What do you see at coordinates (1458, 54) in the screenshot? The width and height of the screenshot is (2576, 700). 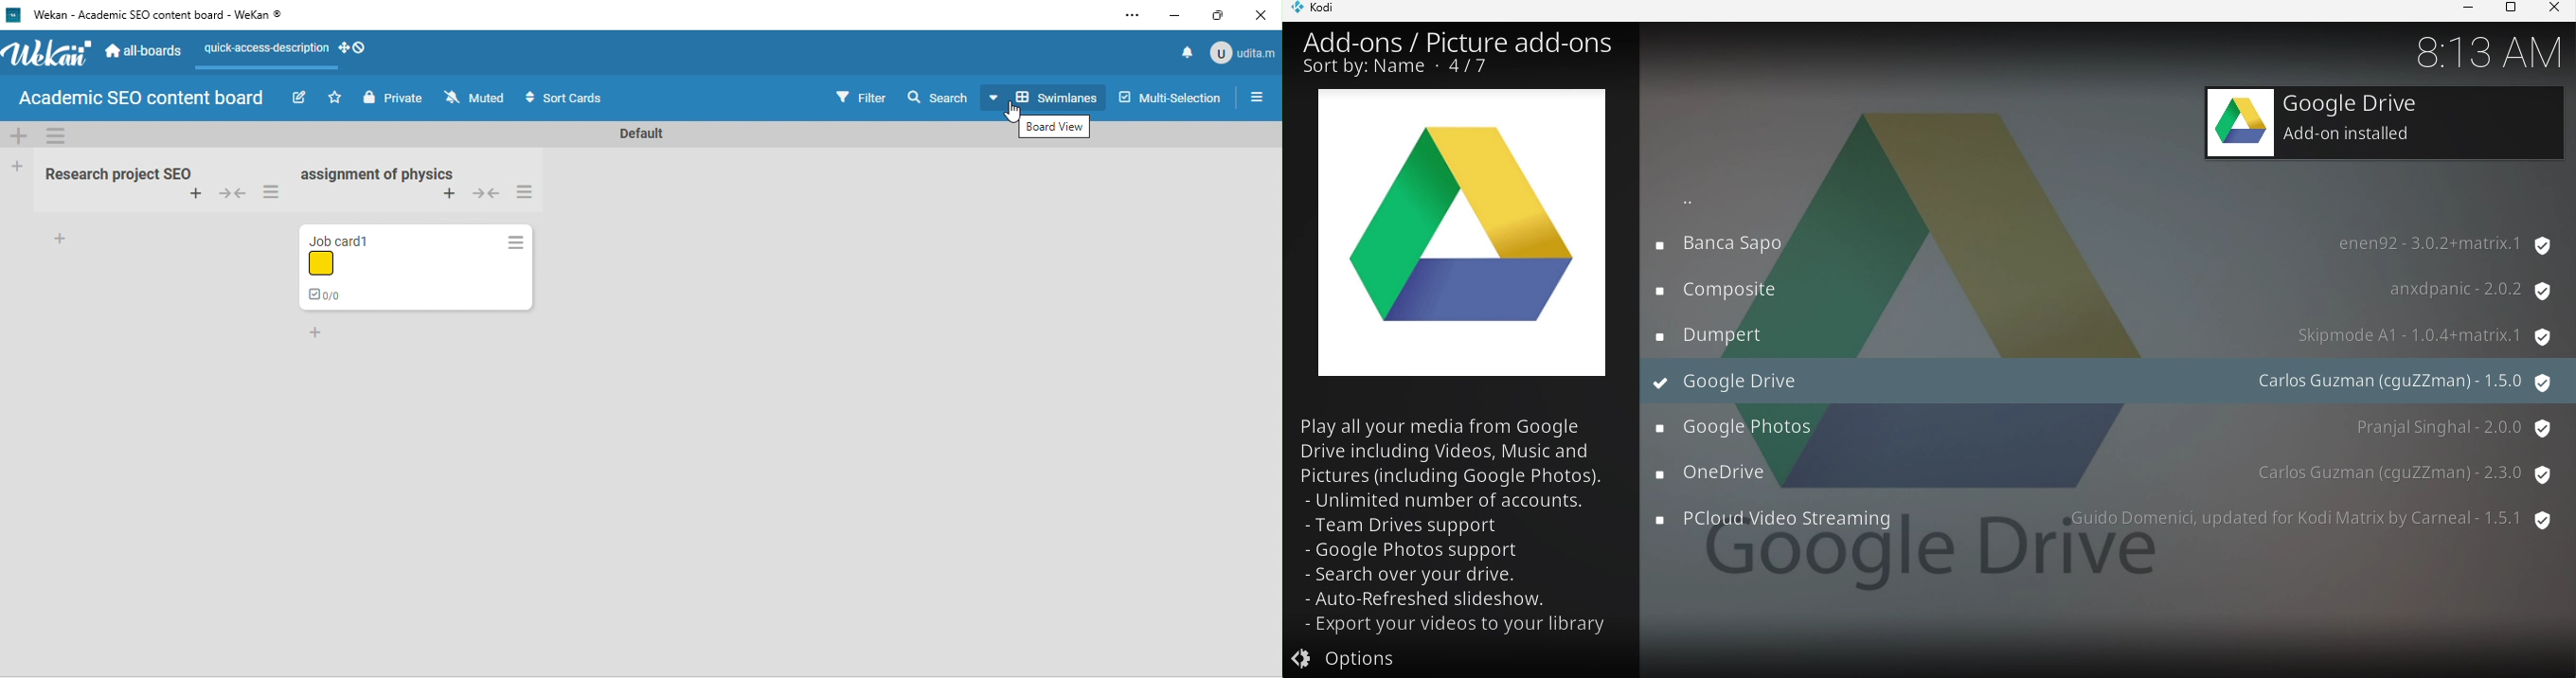 I see `Add-ons/Picture add-ons Sort by name` at bounding box center [1458, 54].